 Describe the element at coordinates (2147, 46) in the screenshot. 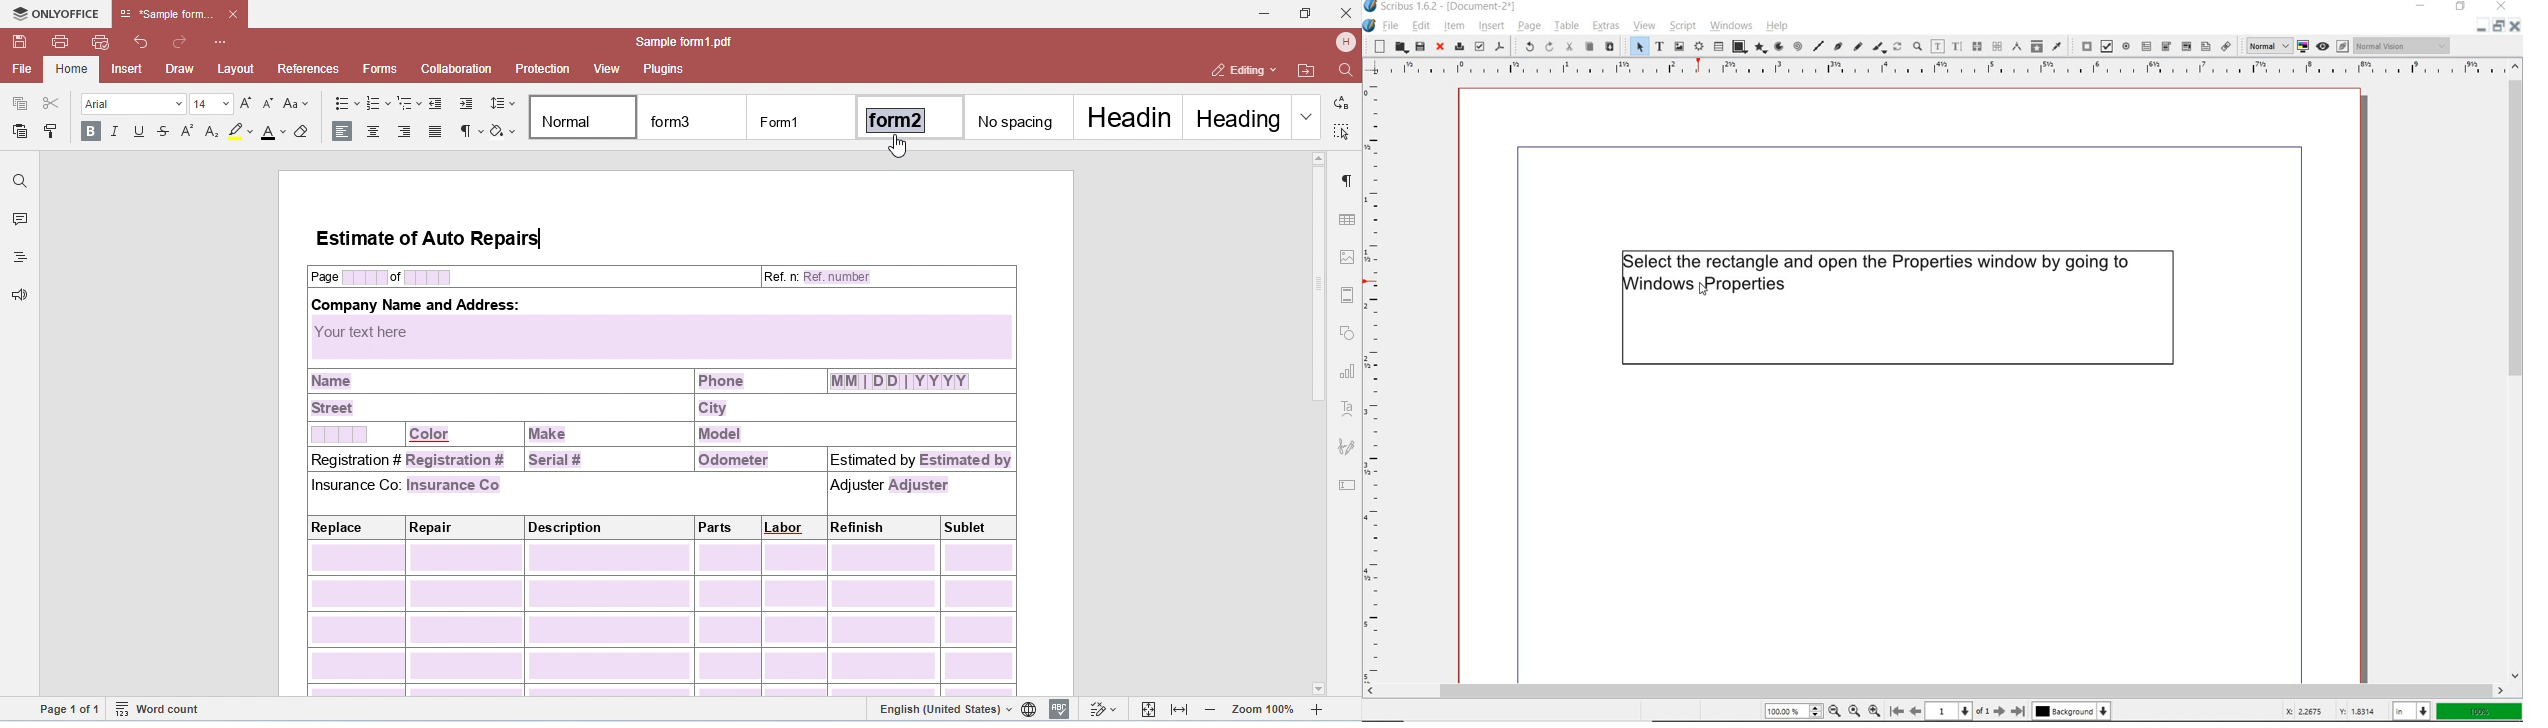

I see `pdf text field` at that location.